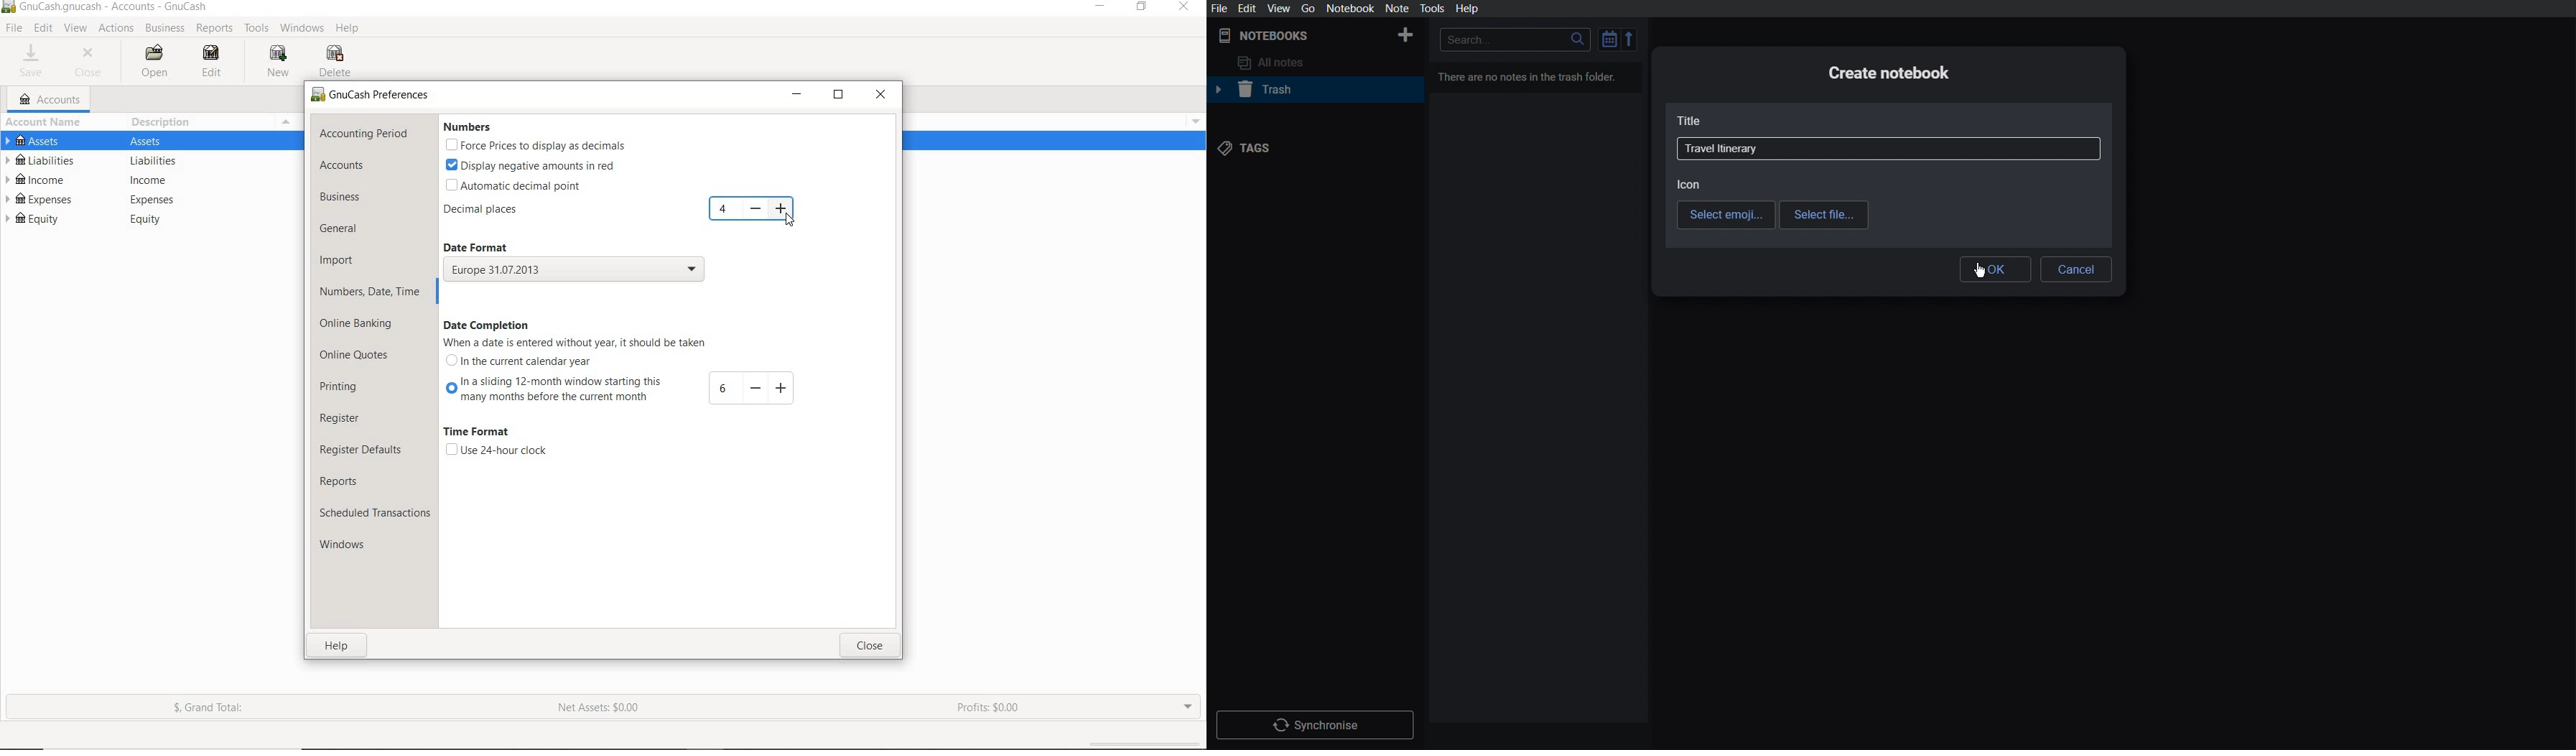 This screenshot has height=756, width=2576. What do you see at coordinates (496, 450) in the screenshot?
I see `24-hour clock` at bounding box center [496, 450].